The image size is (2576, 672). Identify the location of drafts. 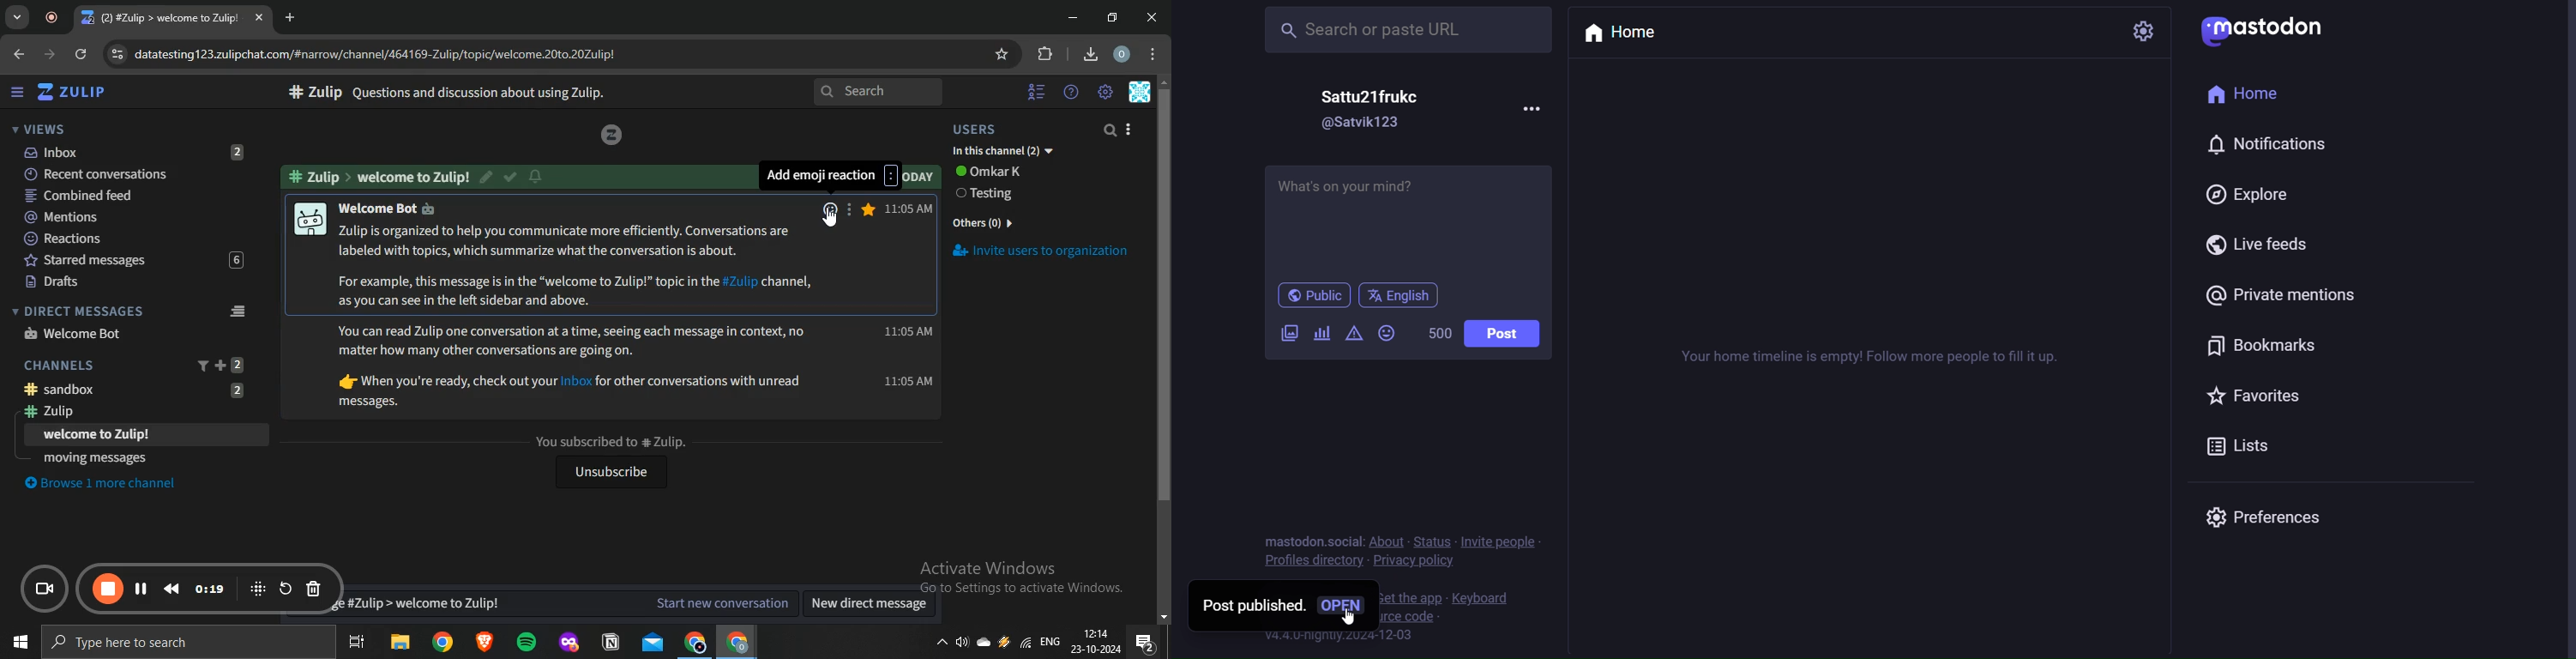
(129, 282).